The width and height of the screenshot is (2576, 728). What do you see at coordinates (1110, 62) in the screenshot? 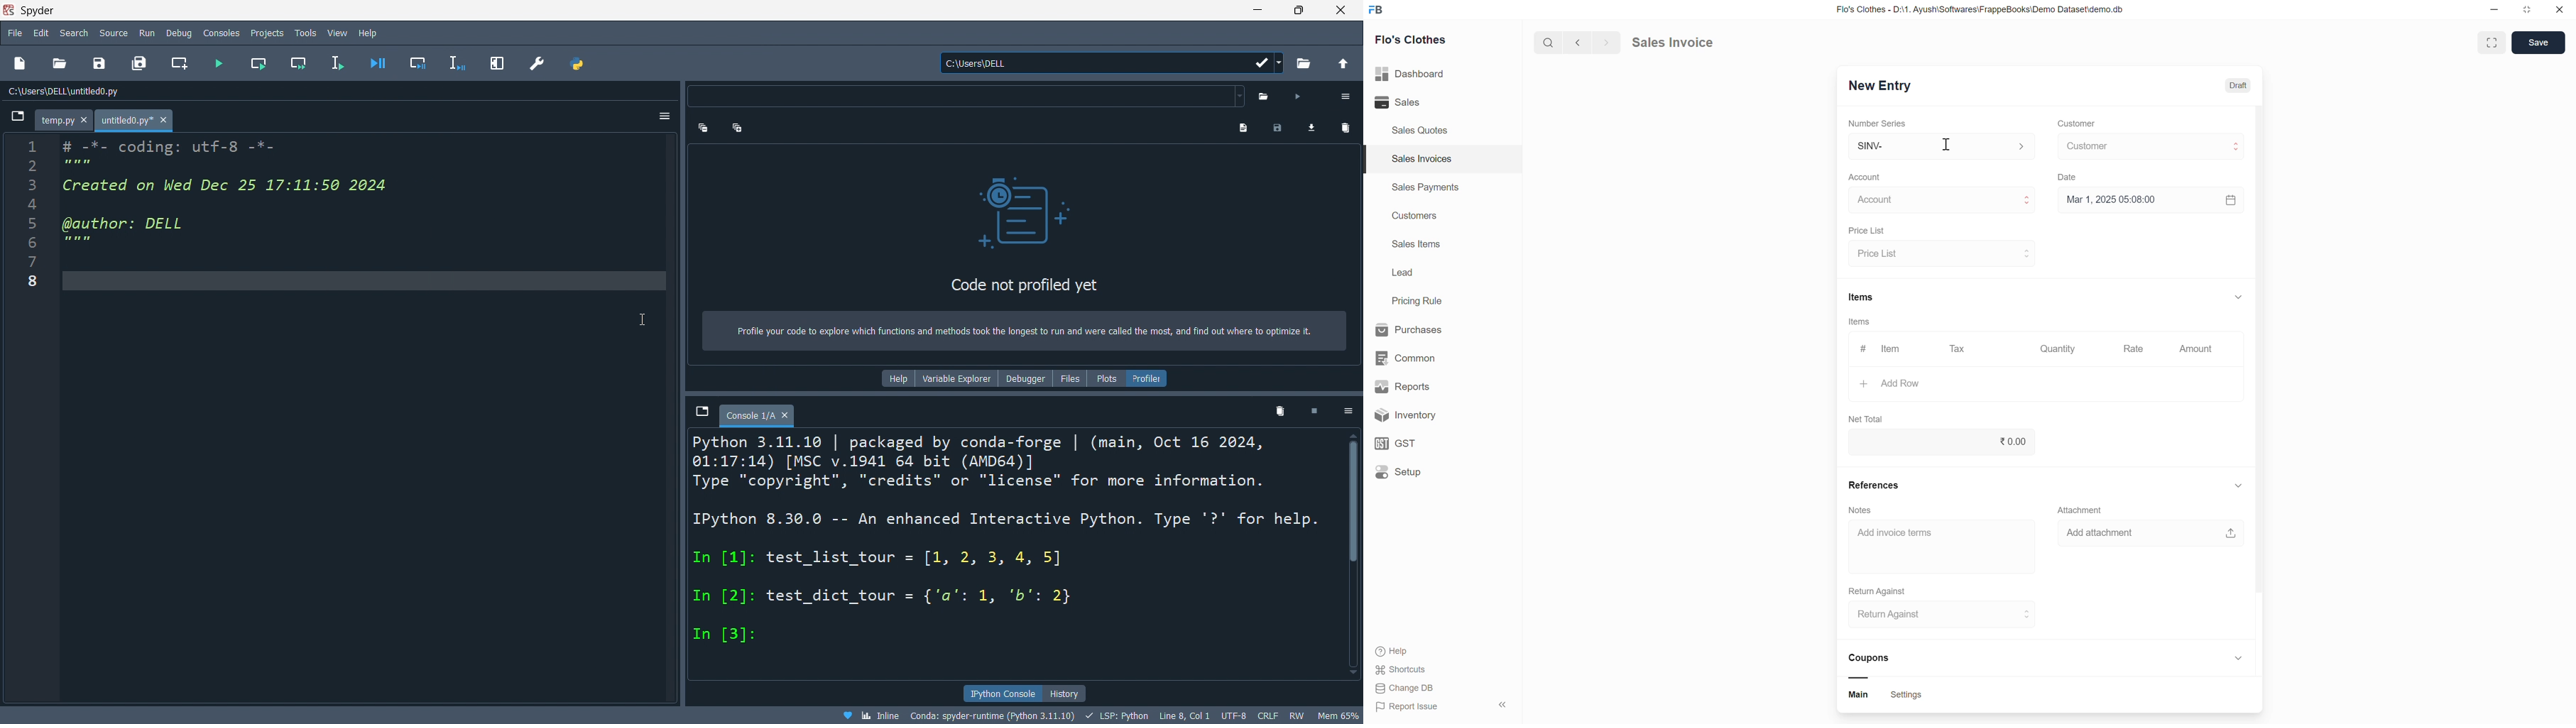
I see `C:\Users\DELL` at bounding box center [1110, 62].